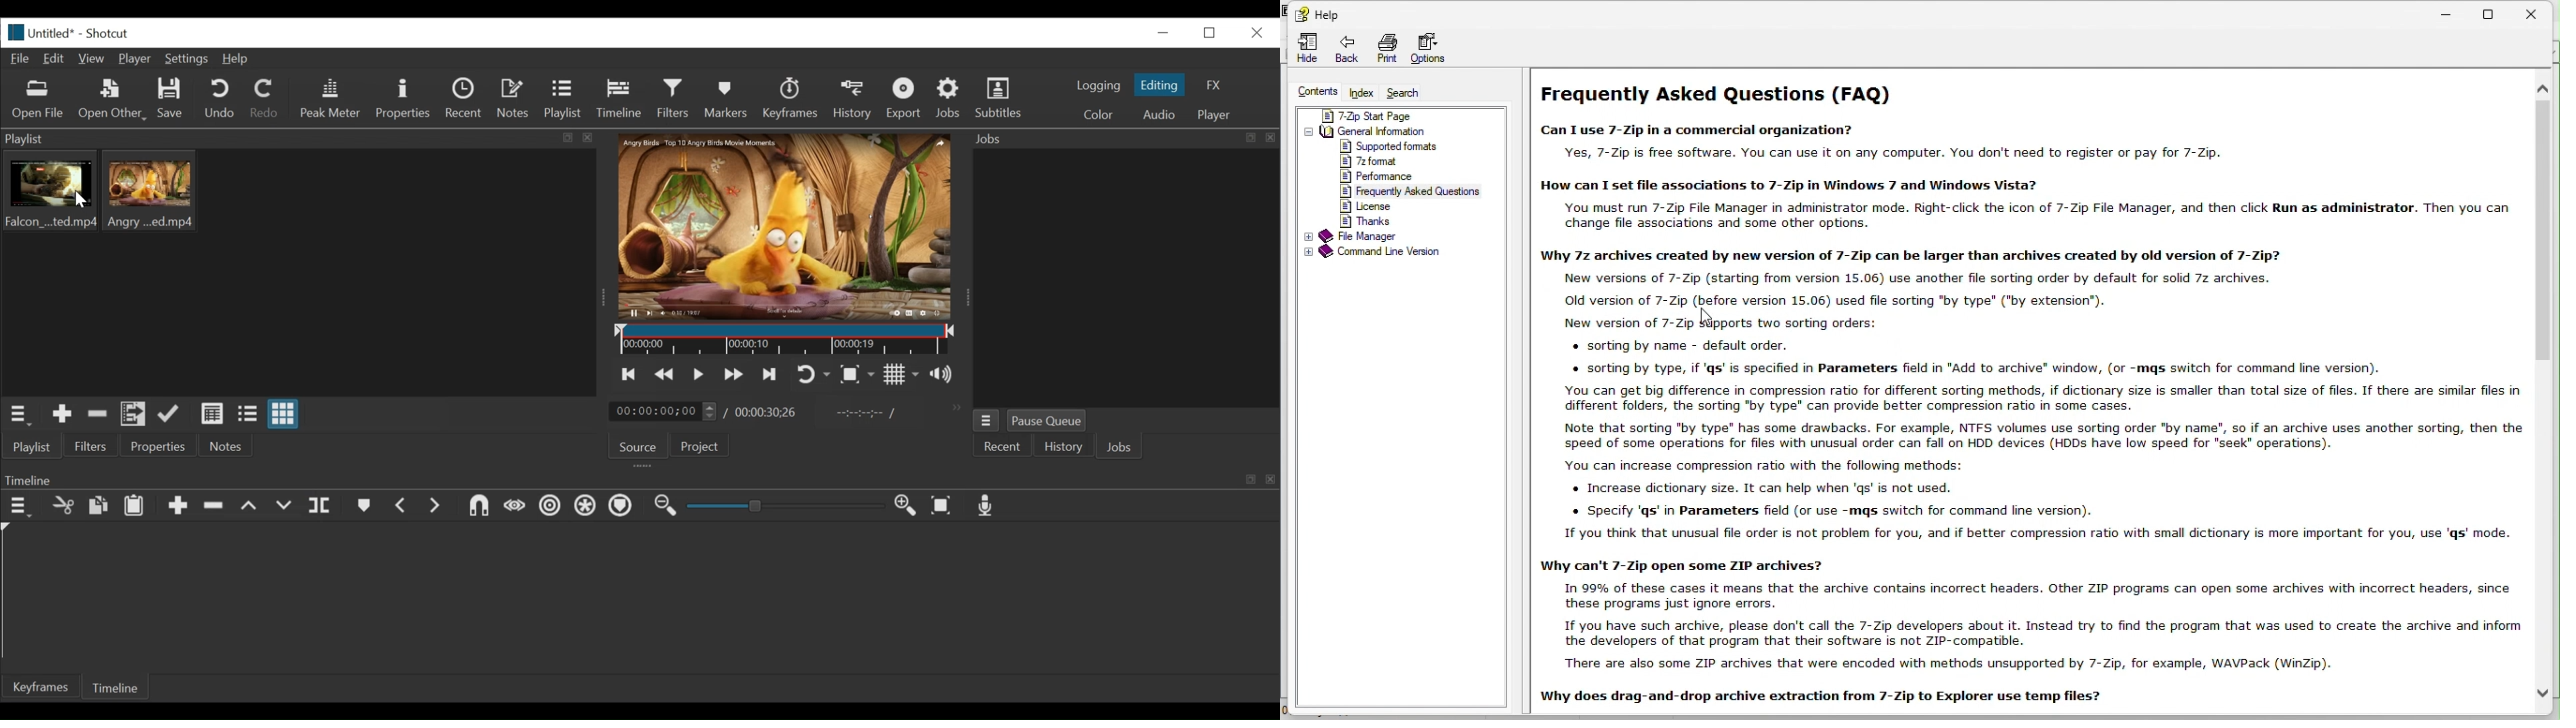 Image resolution: width=2576 pixels, height=728 pixels. Describe the element at coordinates (1063, 449) in the screenshot. I see `History` at that location.